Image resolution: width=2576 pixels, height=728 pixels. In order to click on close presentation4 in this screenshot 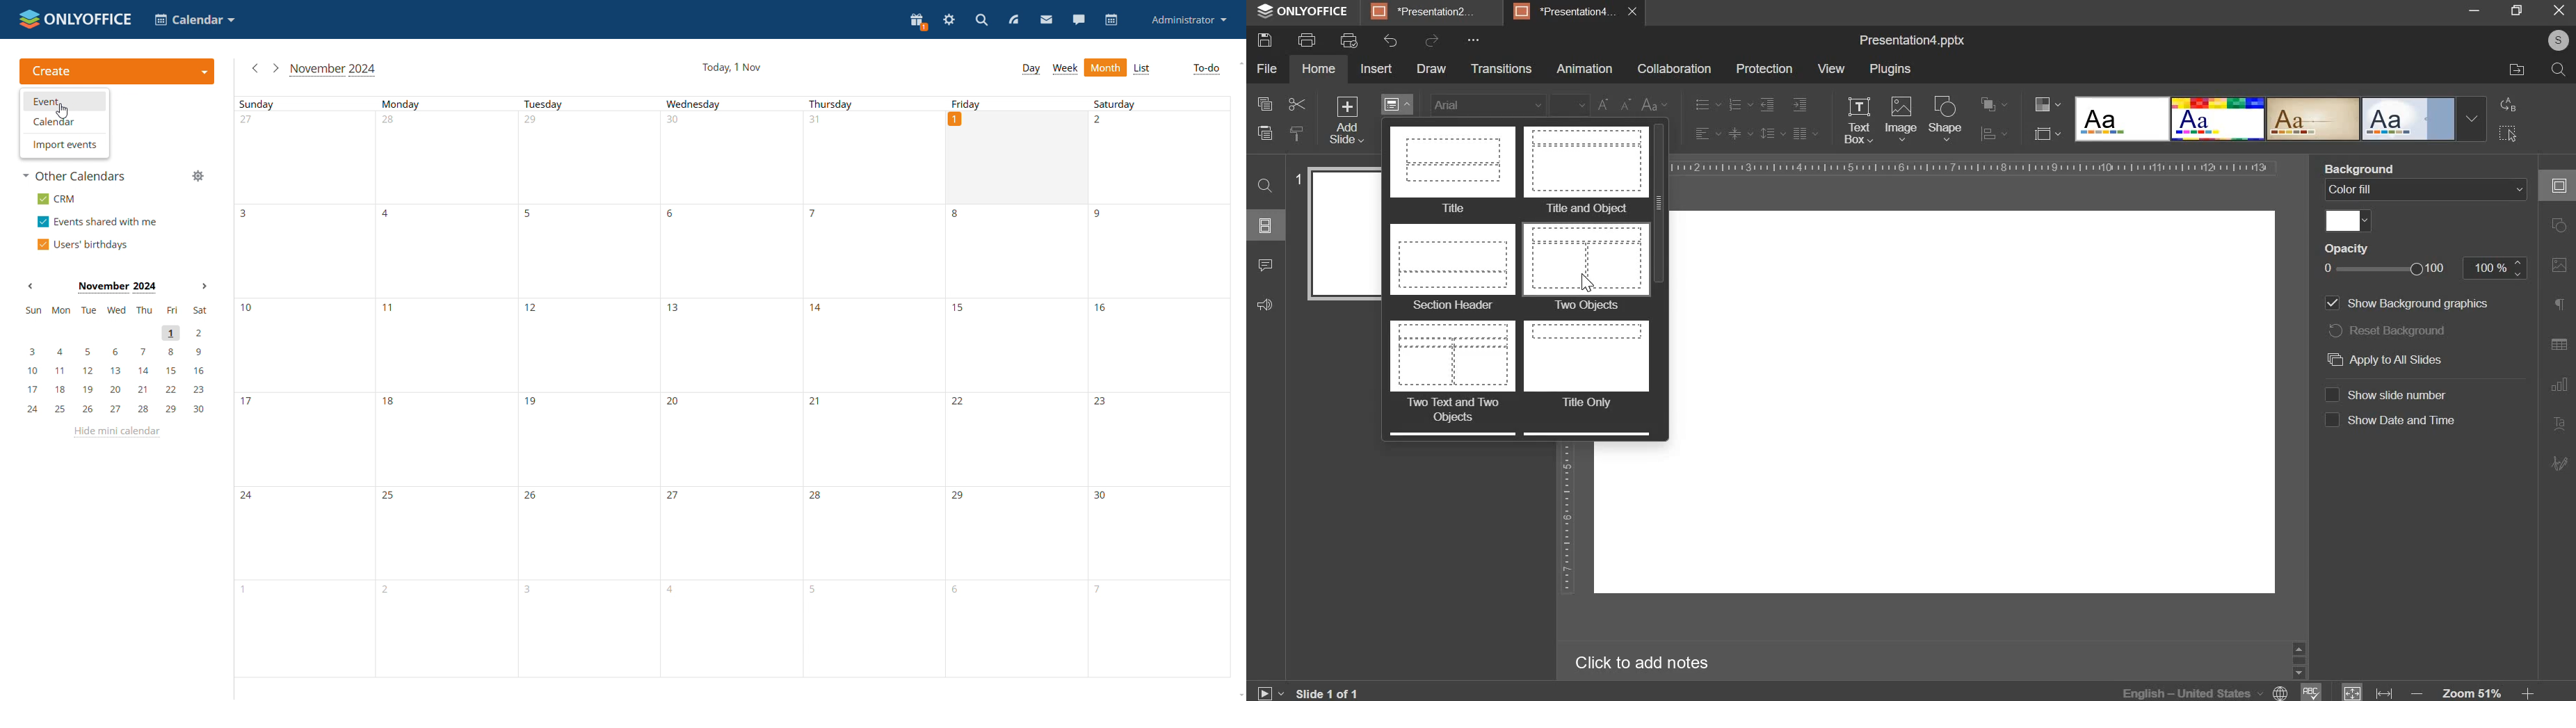, I will do `click(1636, 11)`.